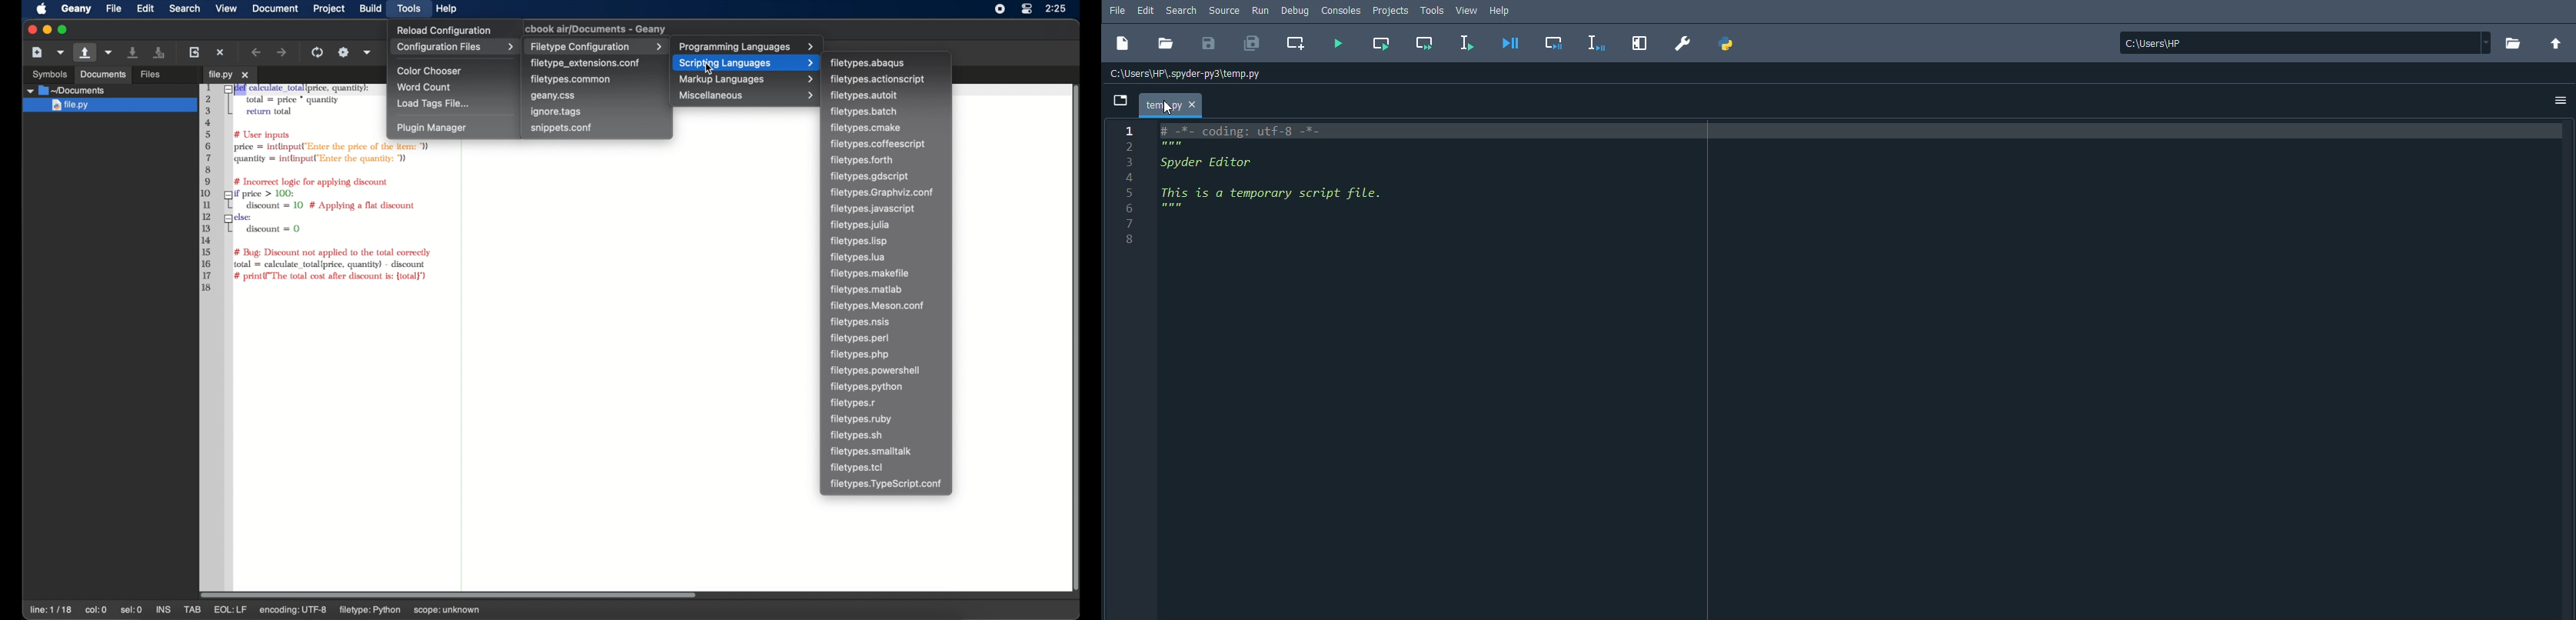  What do you see at coordinates (748, 95) in the screenshot?
I see `miscellaneous` at bounding box center [748, 95].